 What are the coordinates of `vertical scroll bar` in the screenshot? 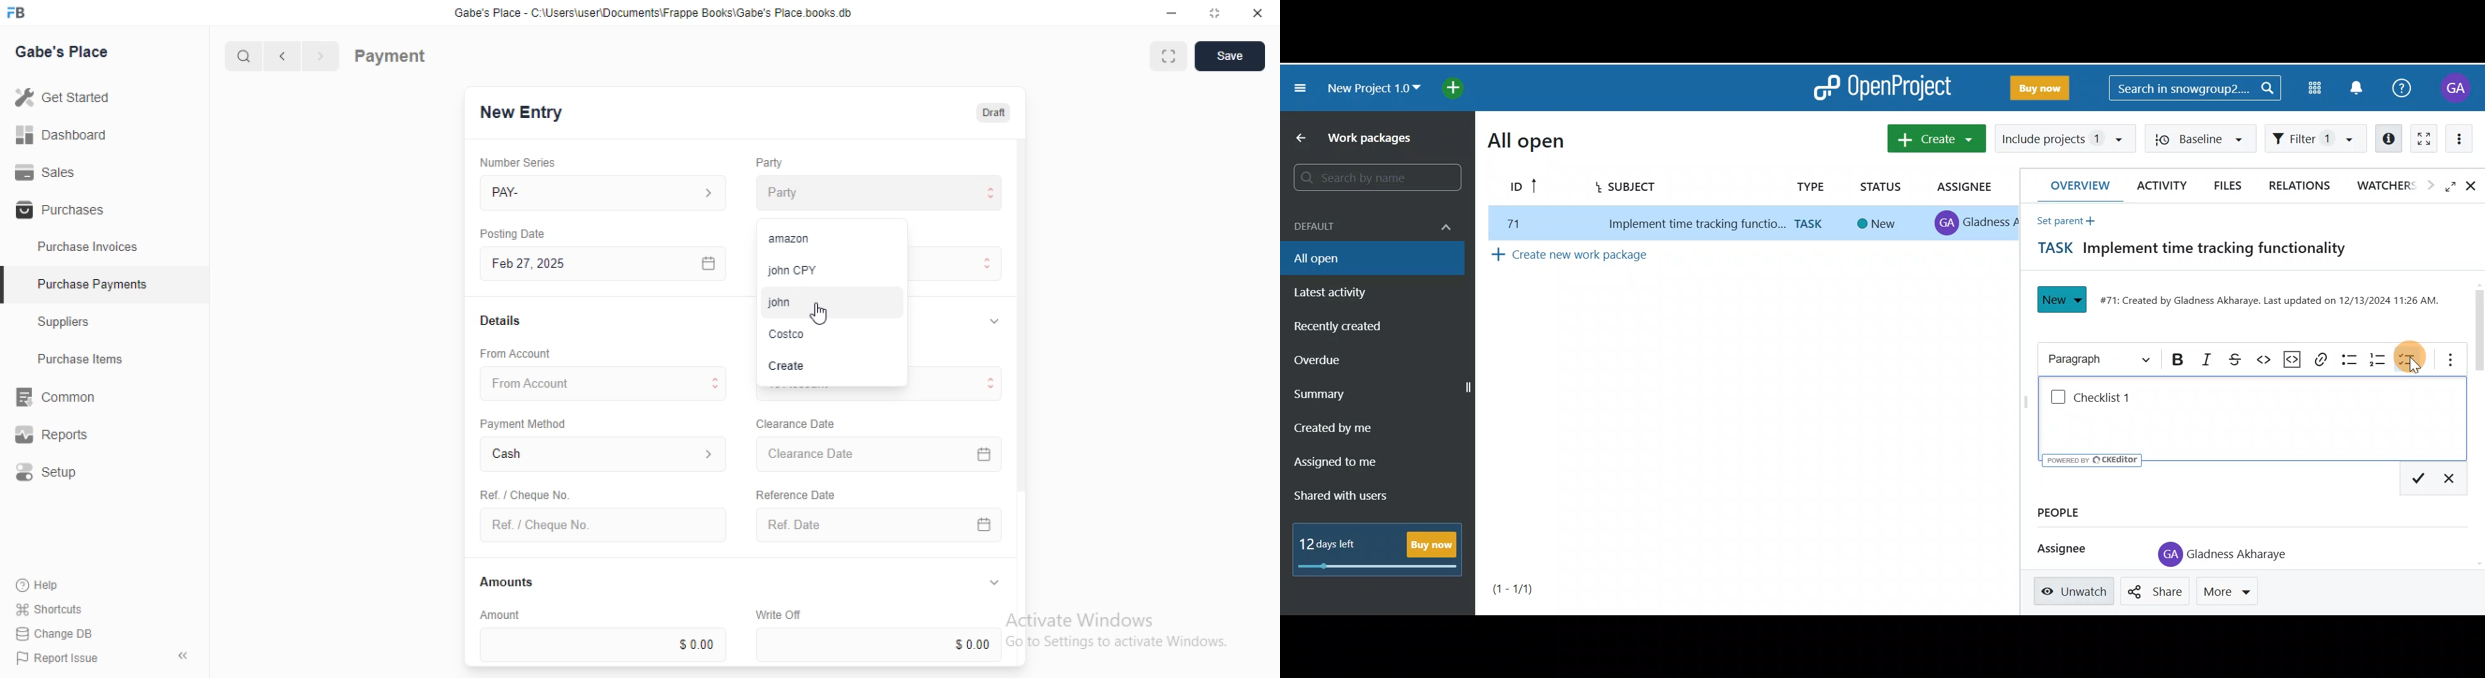 It's located at (1022, 403).